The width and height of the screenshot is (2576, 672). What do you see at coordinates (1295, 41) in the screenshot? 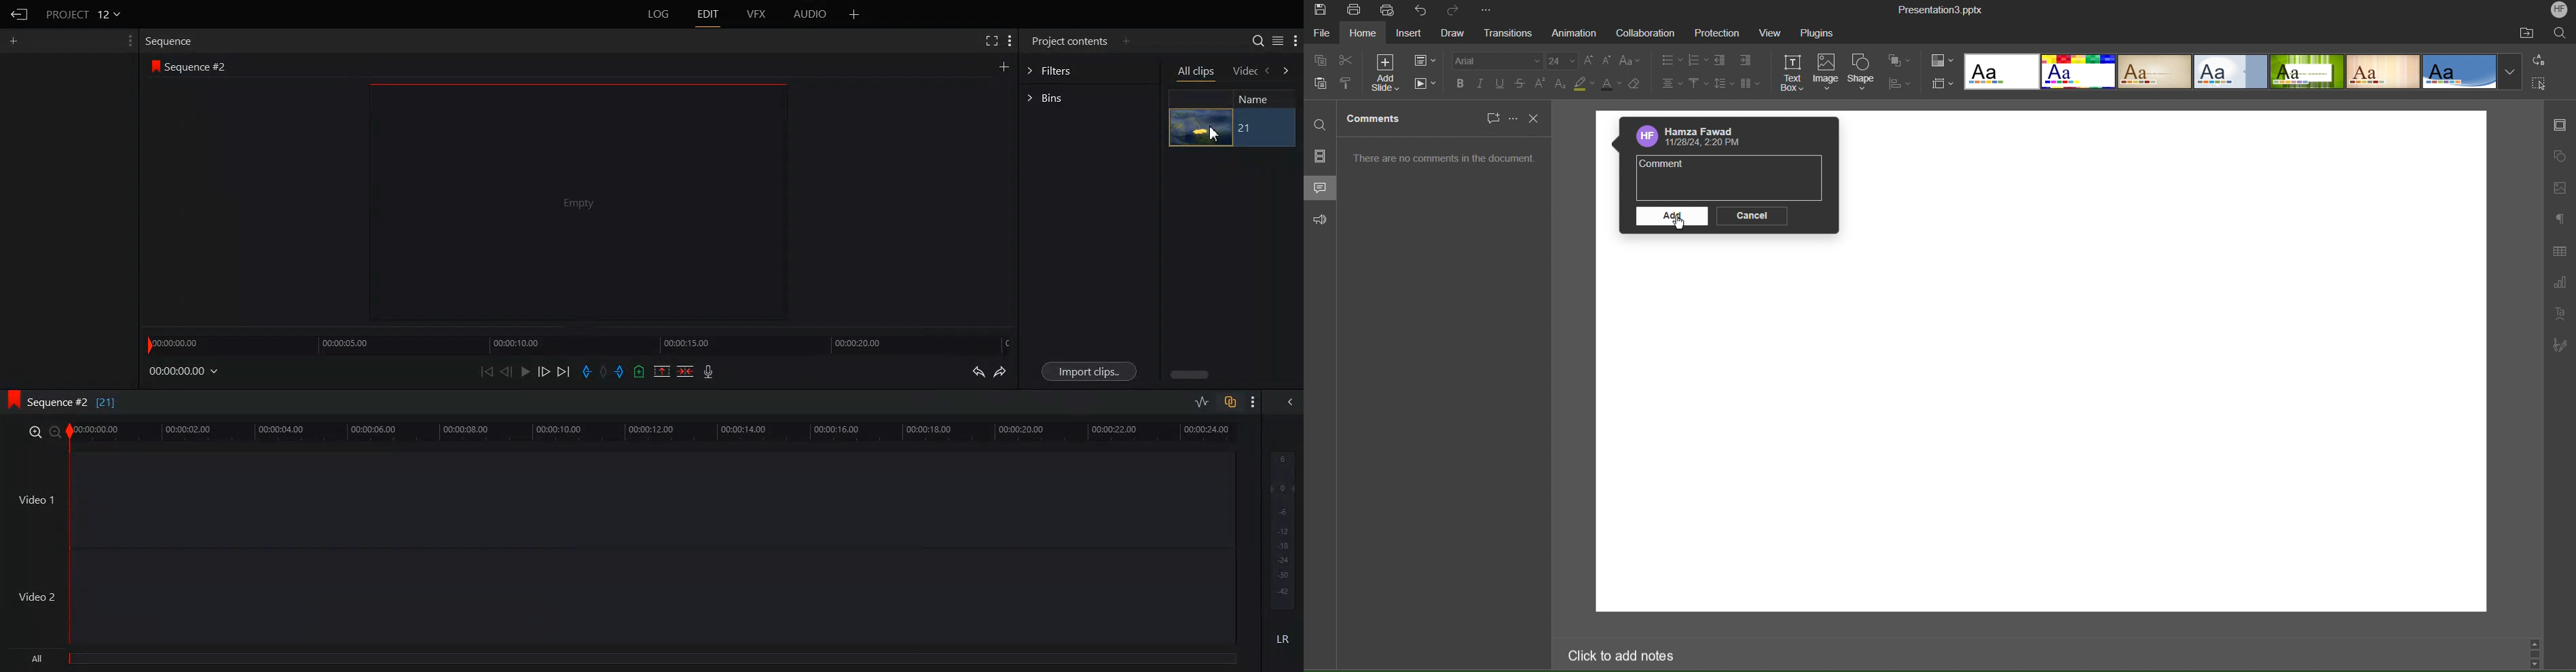
I see `Show Setting Menu` at bounding box center [1295, 41].